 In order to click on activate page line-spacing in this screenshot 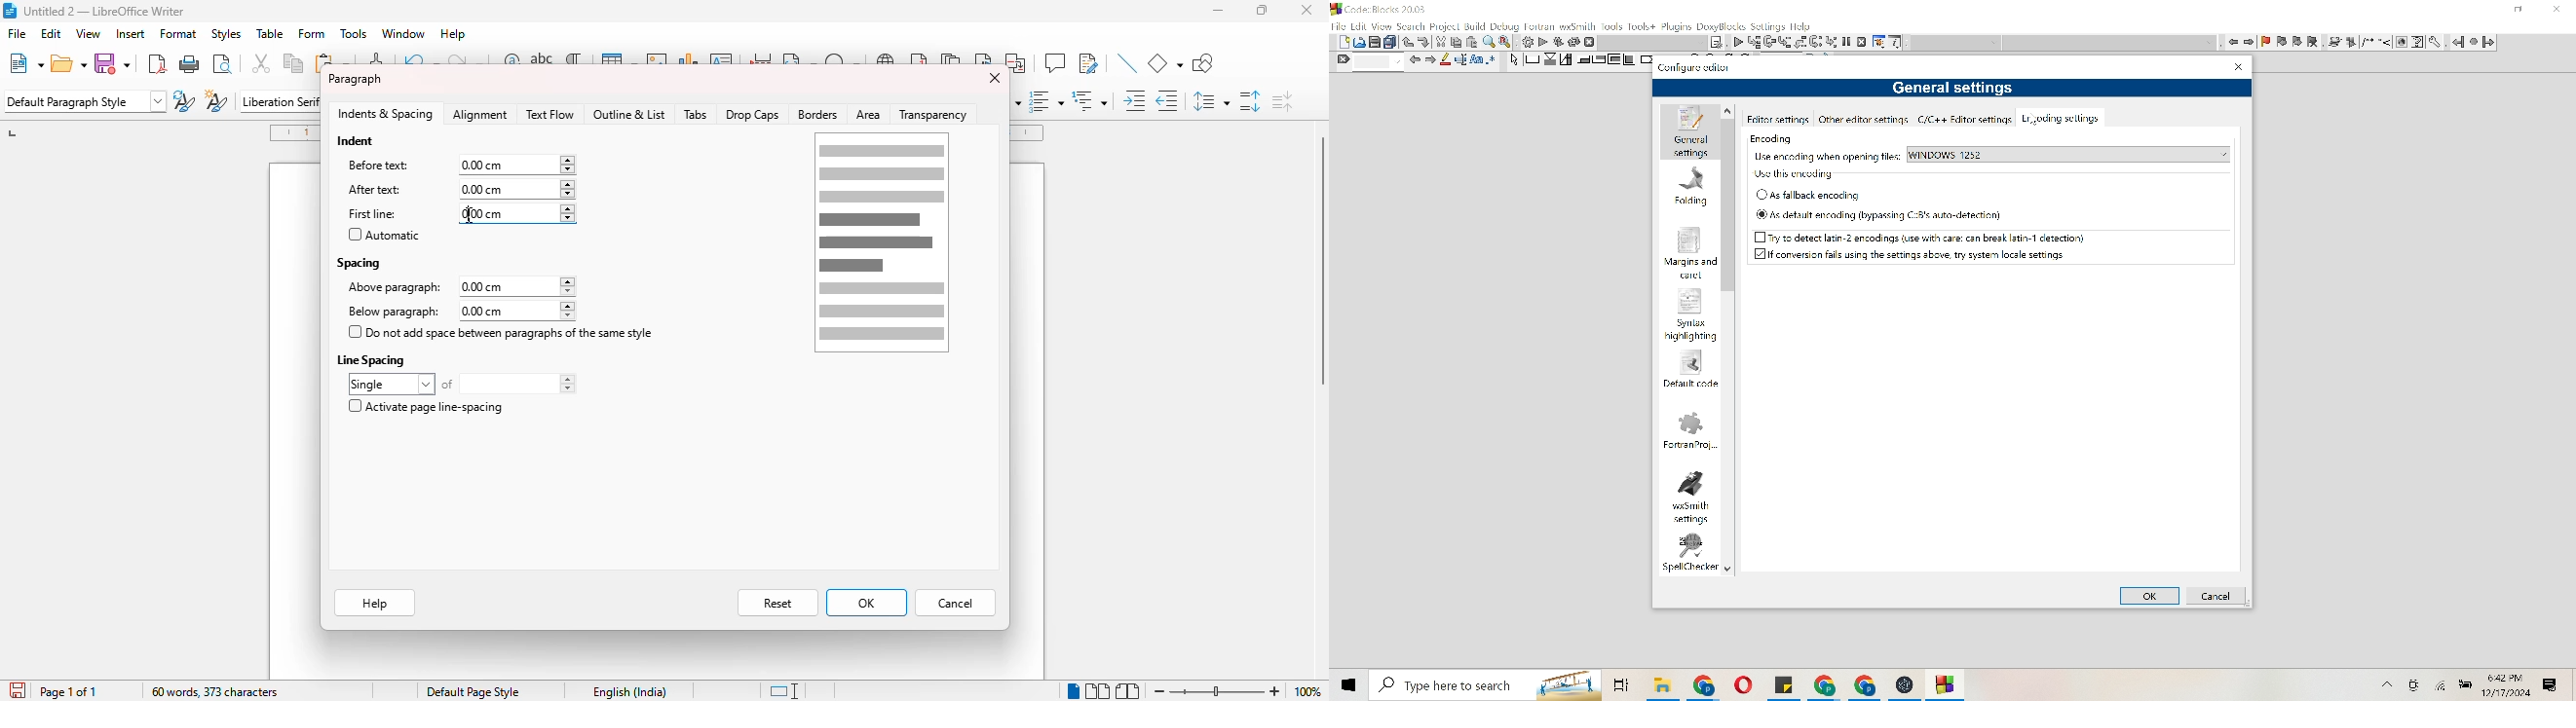, I will do `click(425, 406)`.